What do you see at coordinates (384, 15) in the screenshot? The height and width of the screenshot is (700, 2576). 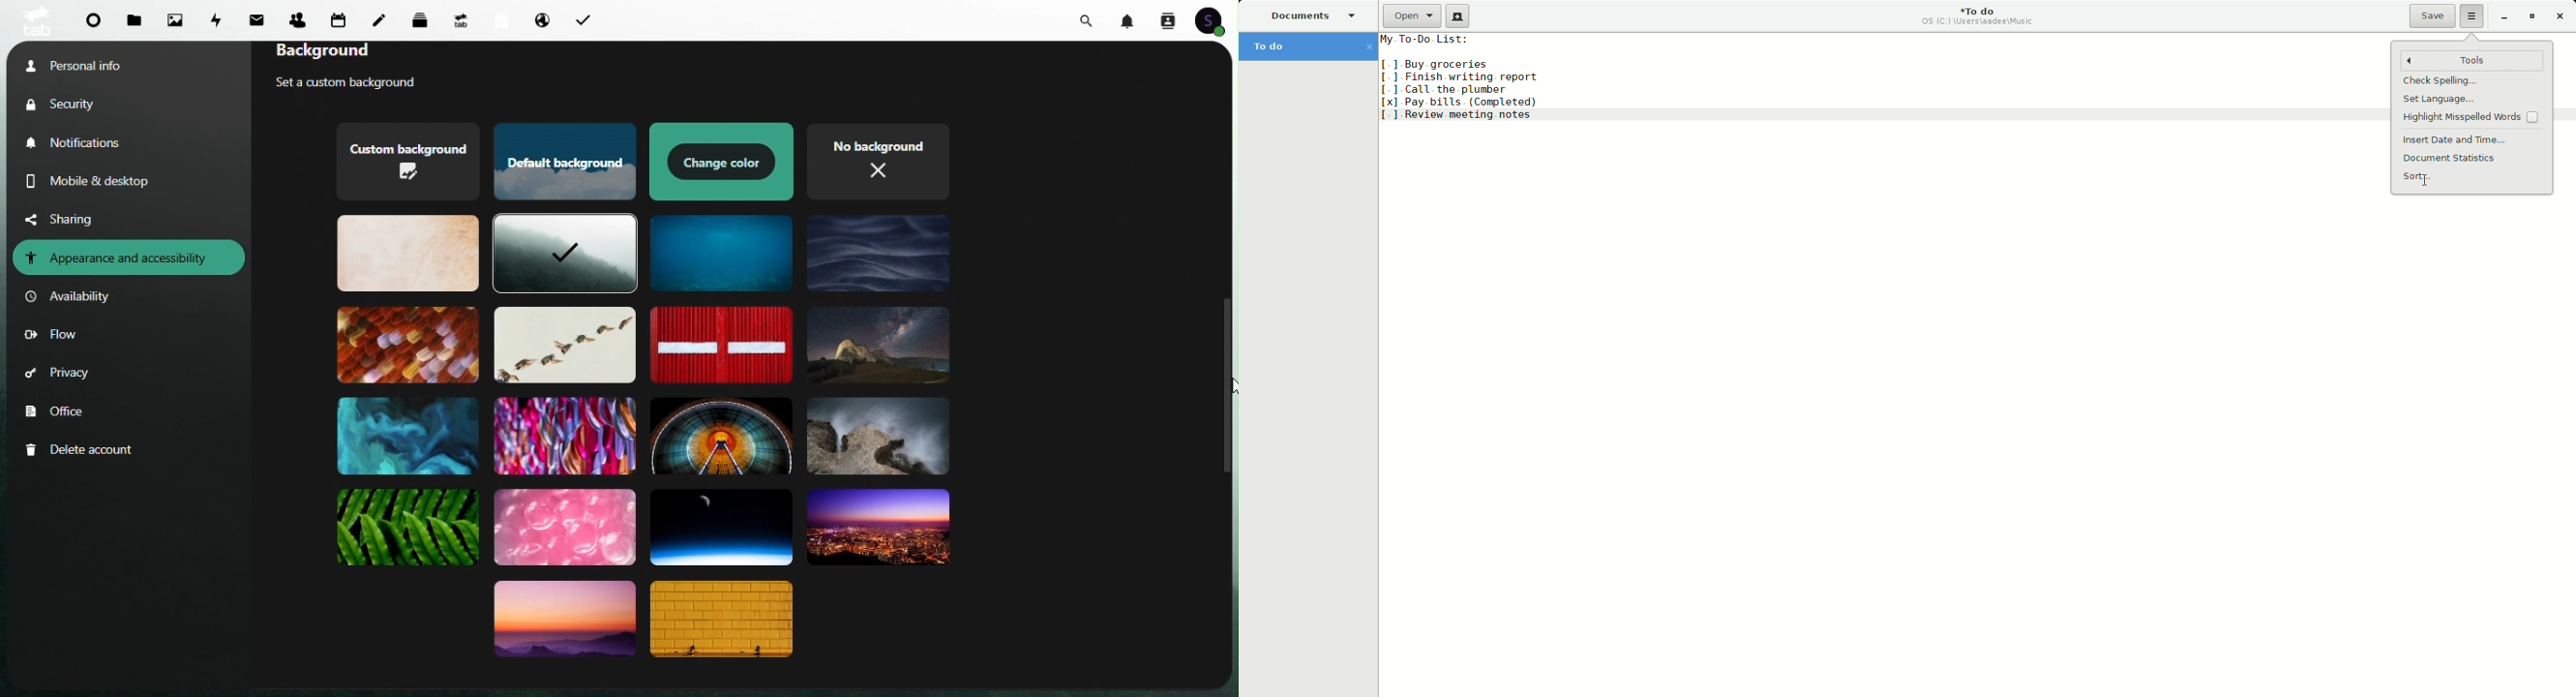 I see `Notes` at bounding box center [384, 15].